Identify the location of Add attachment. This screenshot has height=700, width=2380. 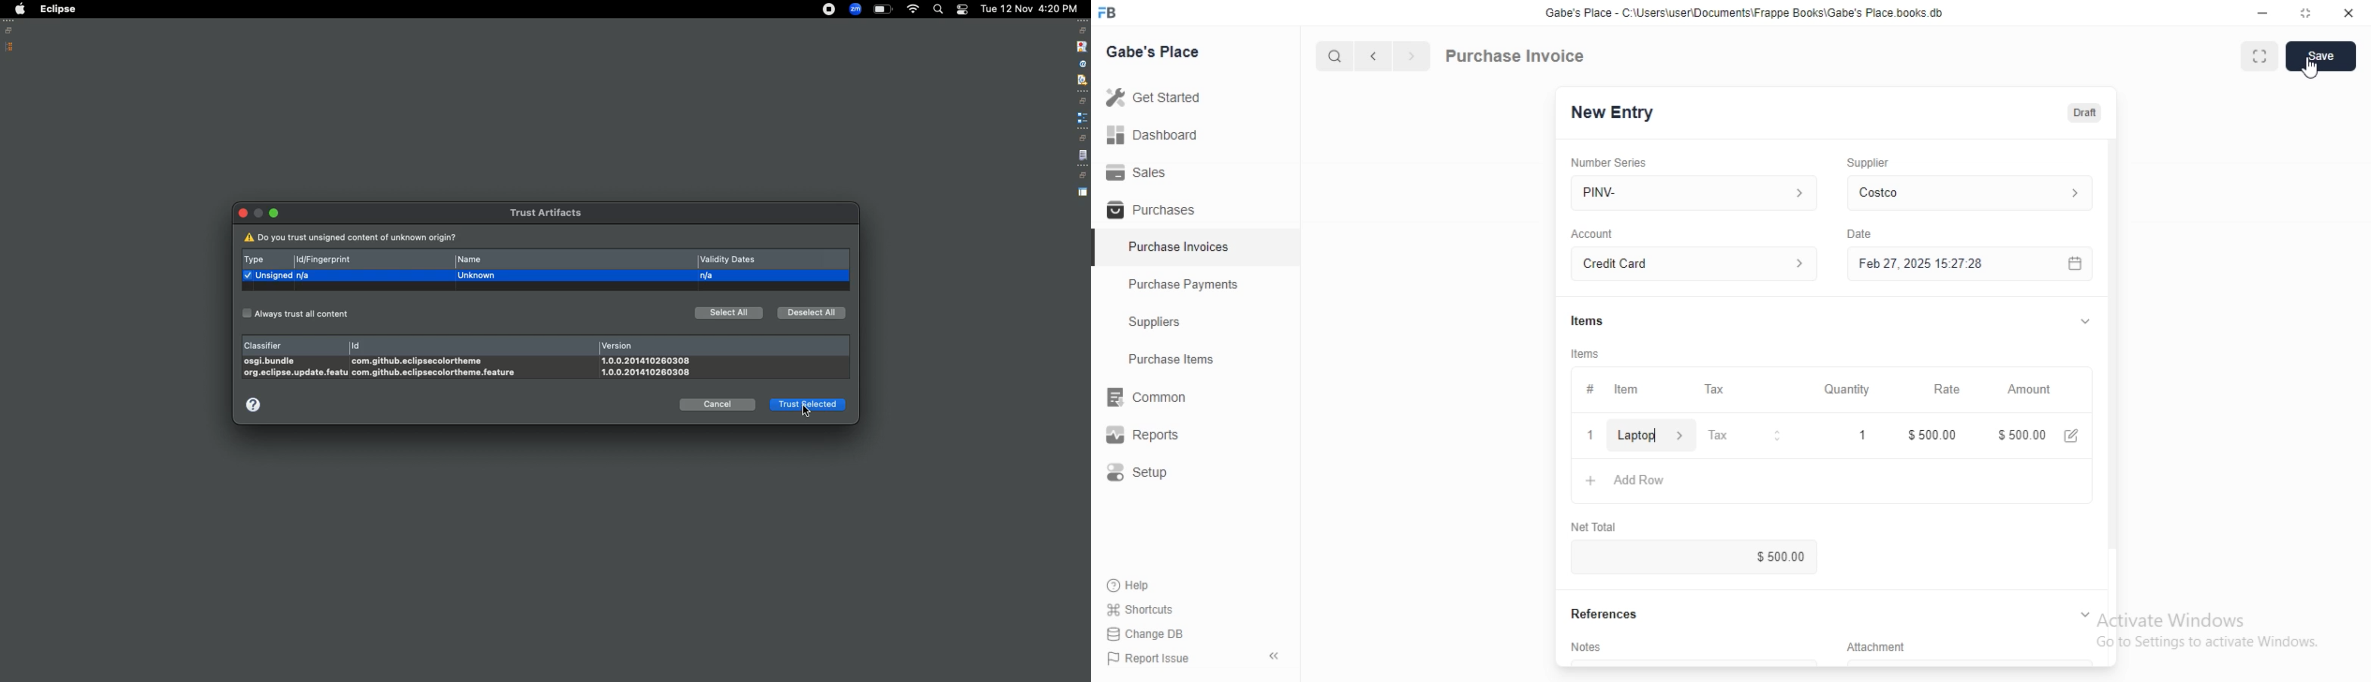
(1970, 662).